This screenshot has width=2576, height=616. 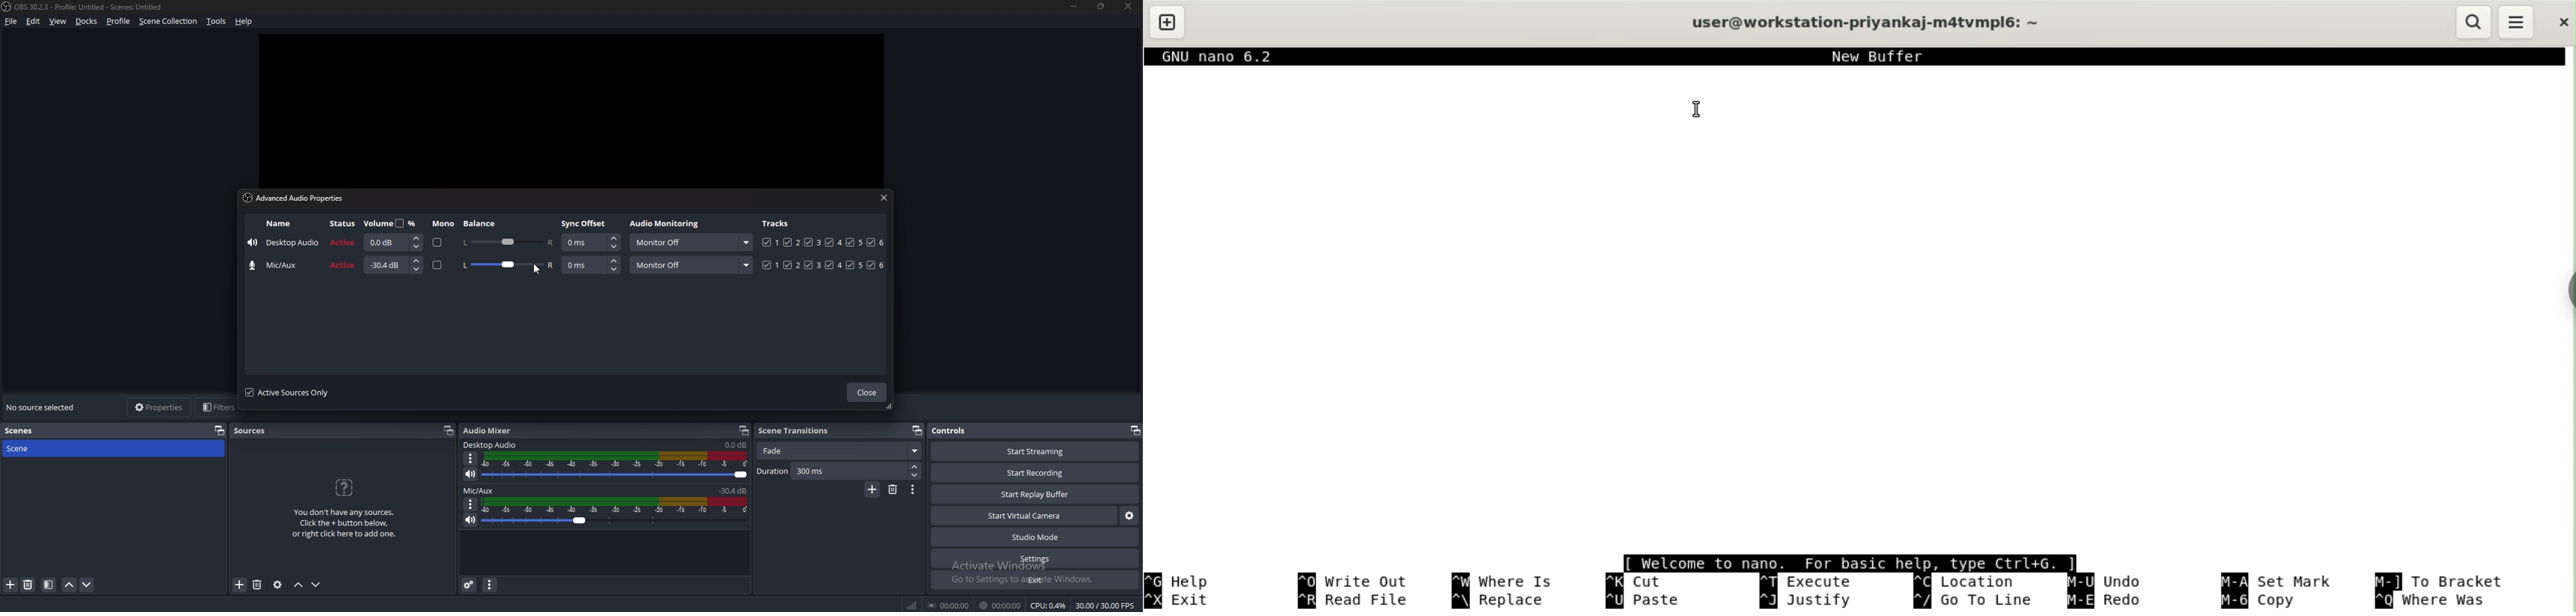 I want to click on monitor off, so click(x=690, y=242).